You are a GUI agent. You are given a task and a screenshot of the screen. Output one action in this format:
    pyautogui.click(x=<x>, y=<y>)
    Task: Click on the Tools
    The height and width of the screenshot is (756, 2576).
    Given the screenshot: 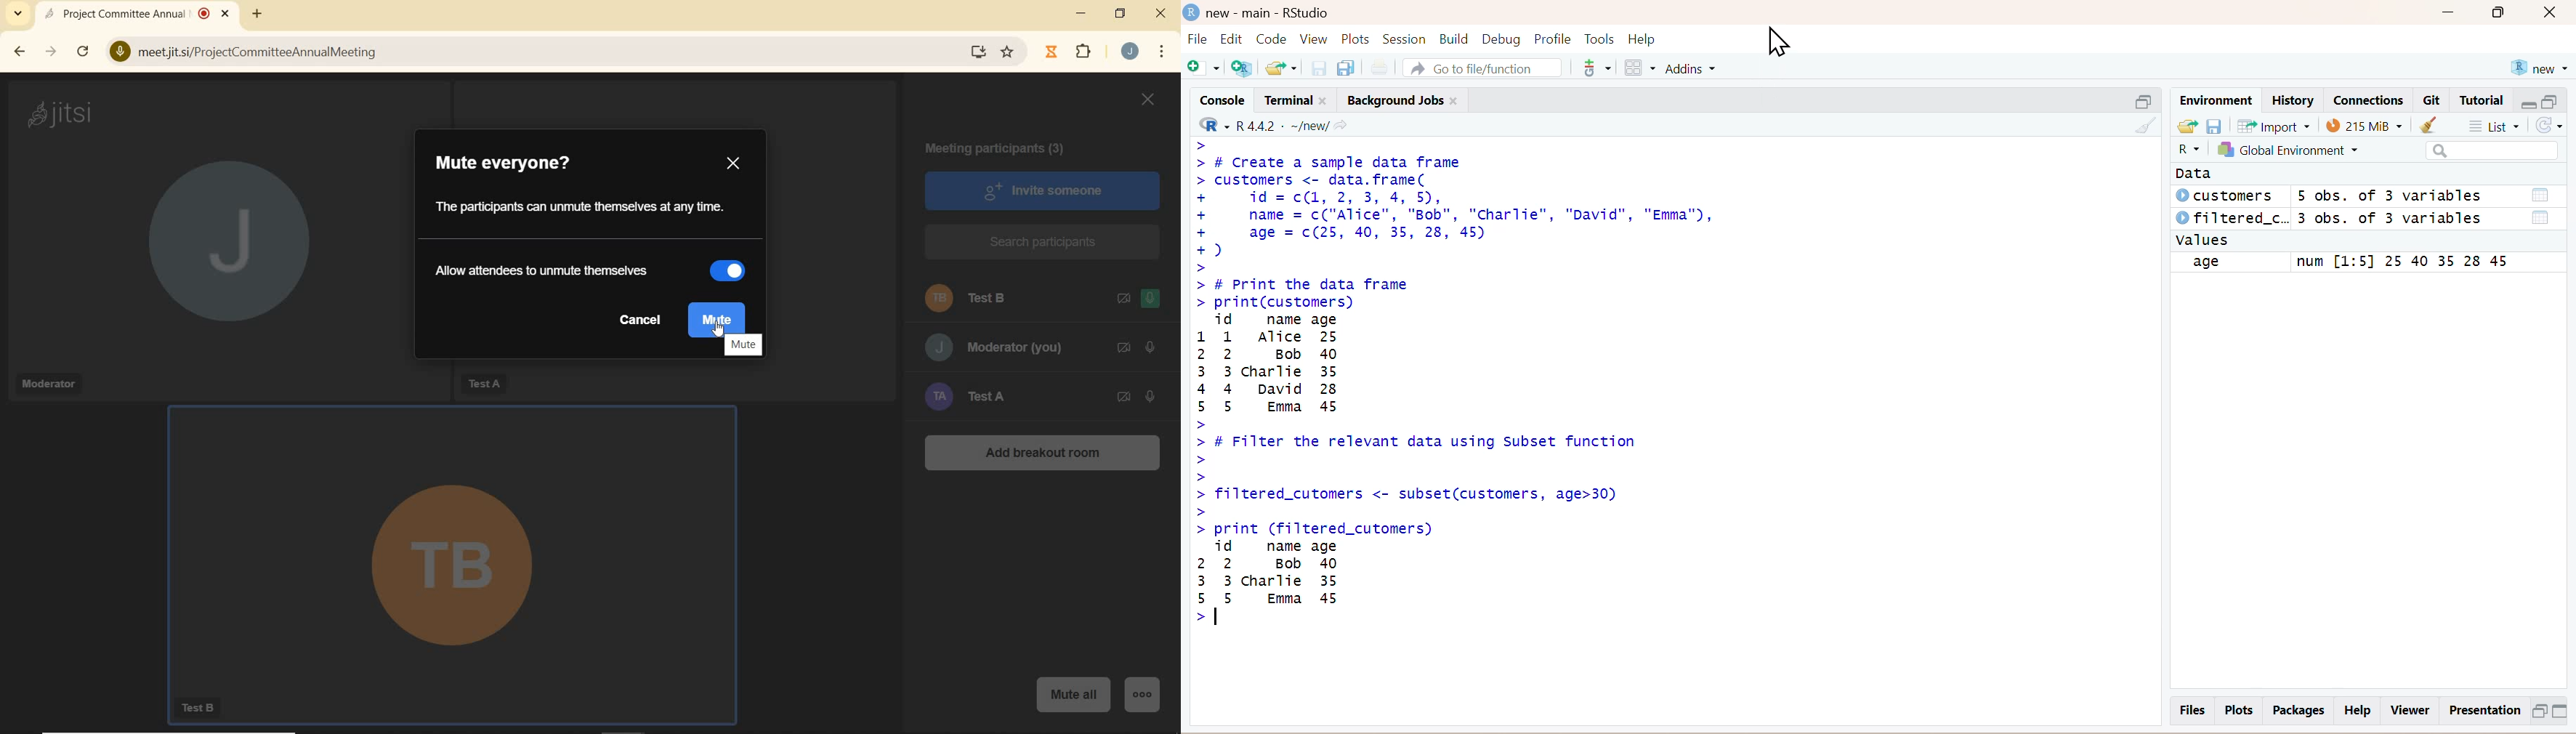 What is the action you would take?
    pyautogui.click(x=1600, y=37)
    